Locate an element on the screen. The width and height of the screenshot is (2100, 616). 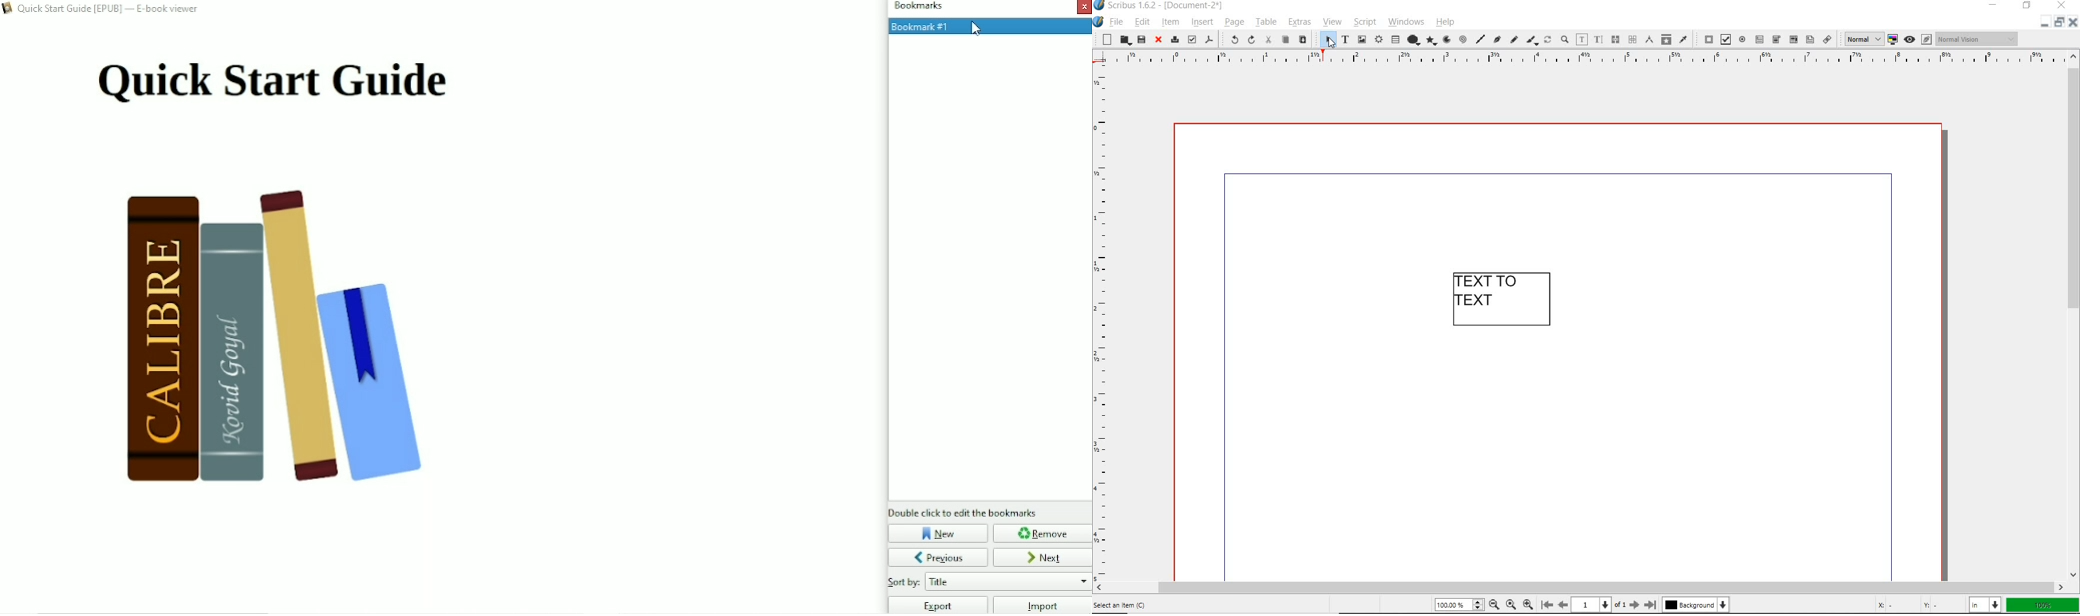
image frame is located at coordinates (1363, 41).